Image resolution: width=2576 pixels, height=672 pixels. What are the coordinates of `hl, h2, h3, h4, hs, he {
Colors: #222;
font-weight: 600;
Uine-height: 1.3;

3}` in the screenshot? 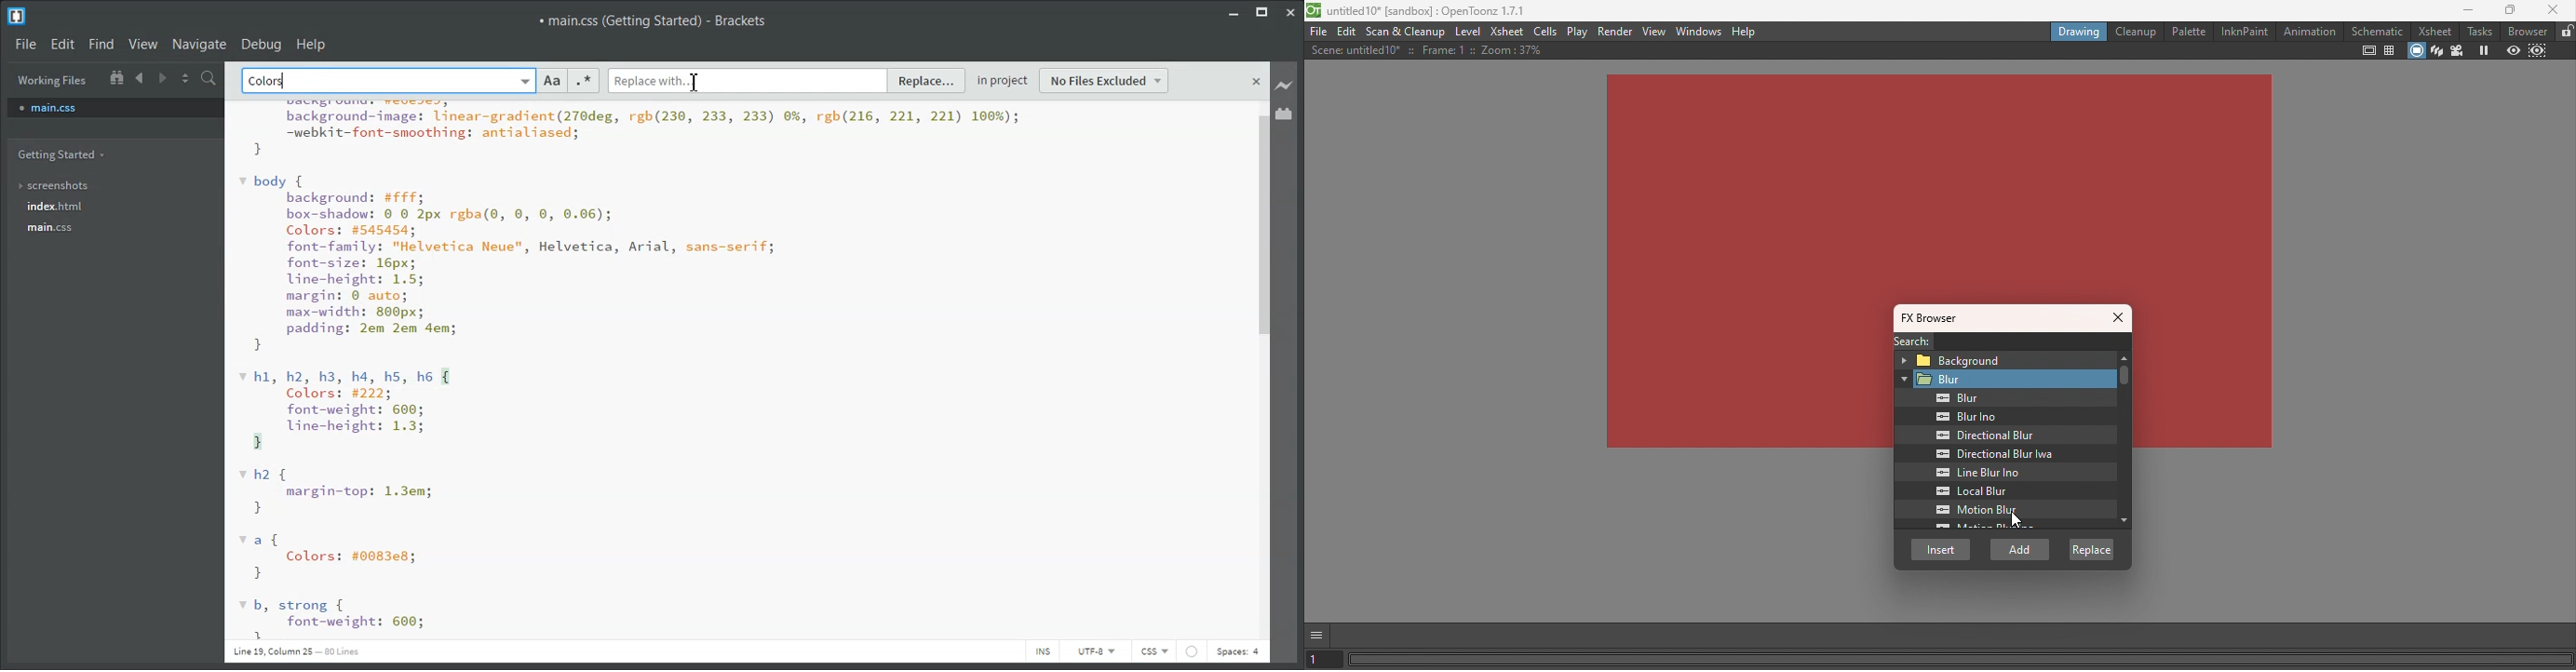 It's located at (346, 408).